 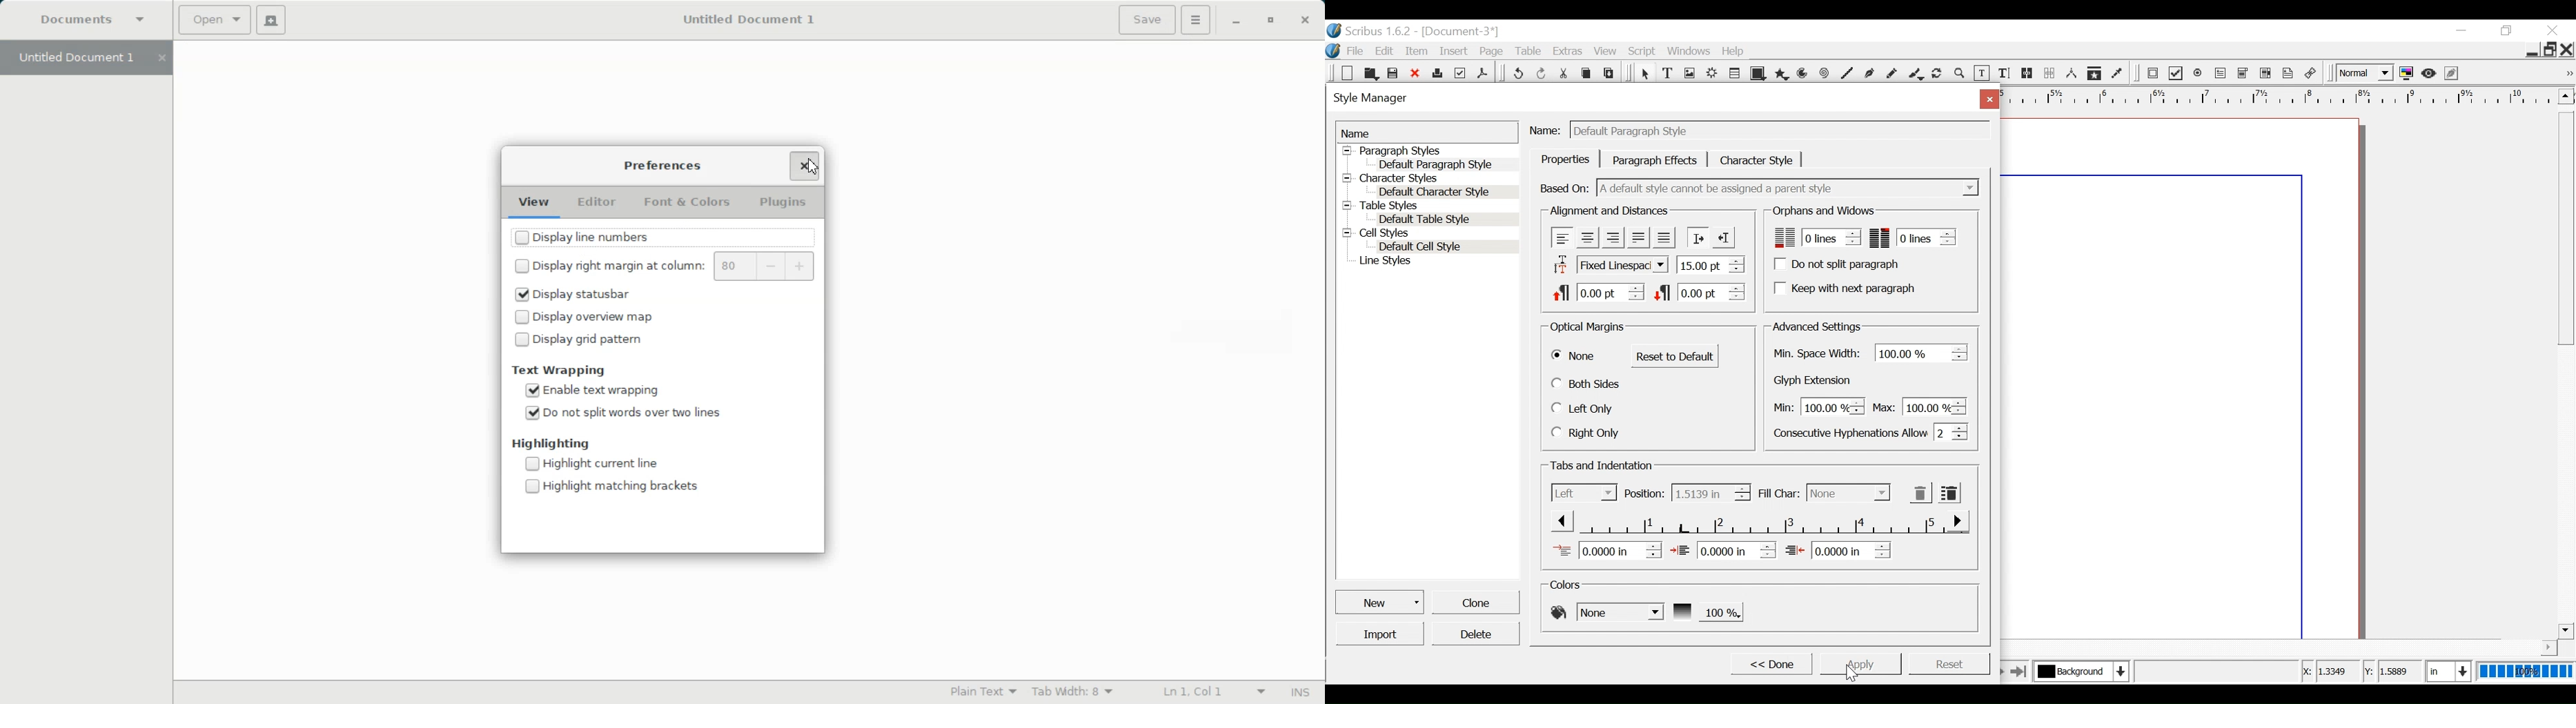 What do you see at coordinates (1987, 98) in the screenshot?
I see `Close` at bounding box center [1987, 98].